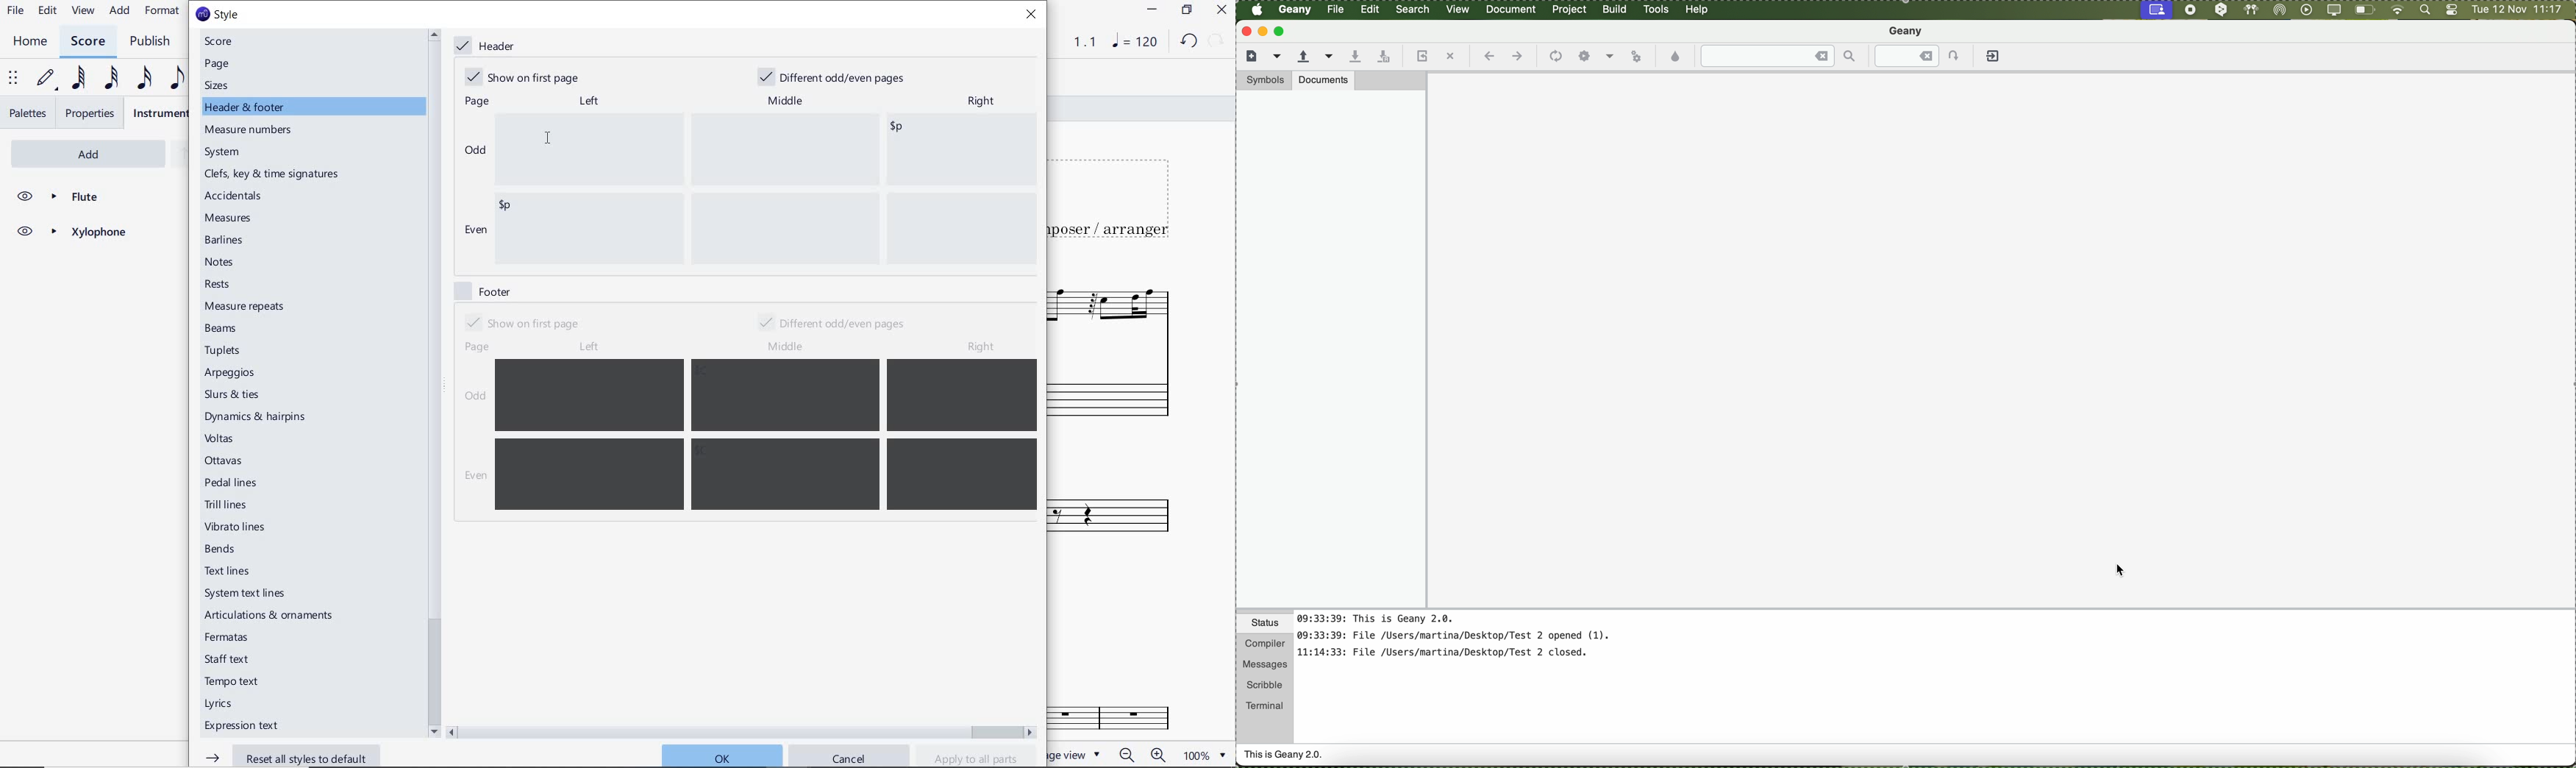 The height and width of the screenshot is (784, 2576). What do you see at coordinates (1186, 10) in the screenshot?
I see `RESTORE DOWN` at bounding box center [1186, 10].